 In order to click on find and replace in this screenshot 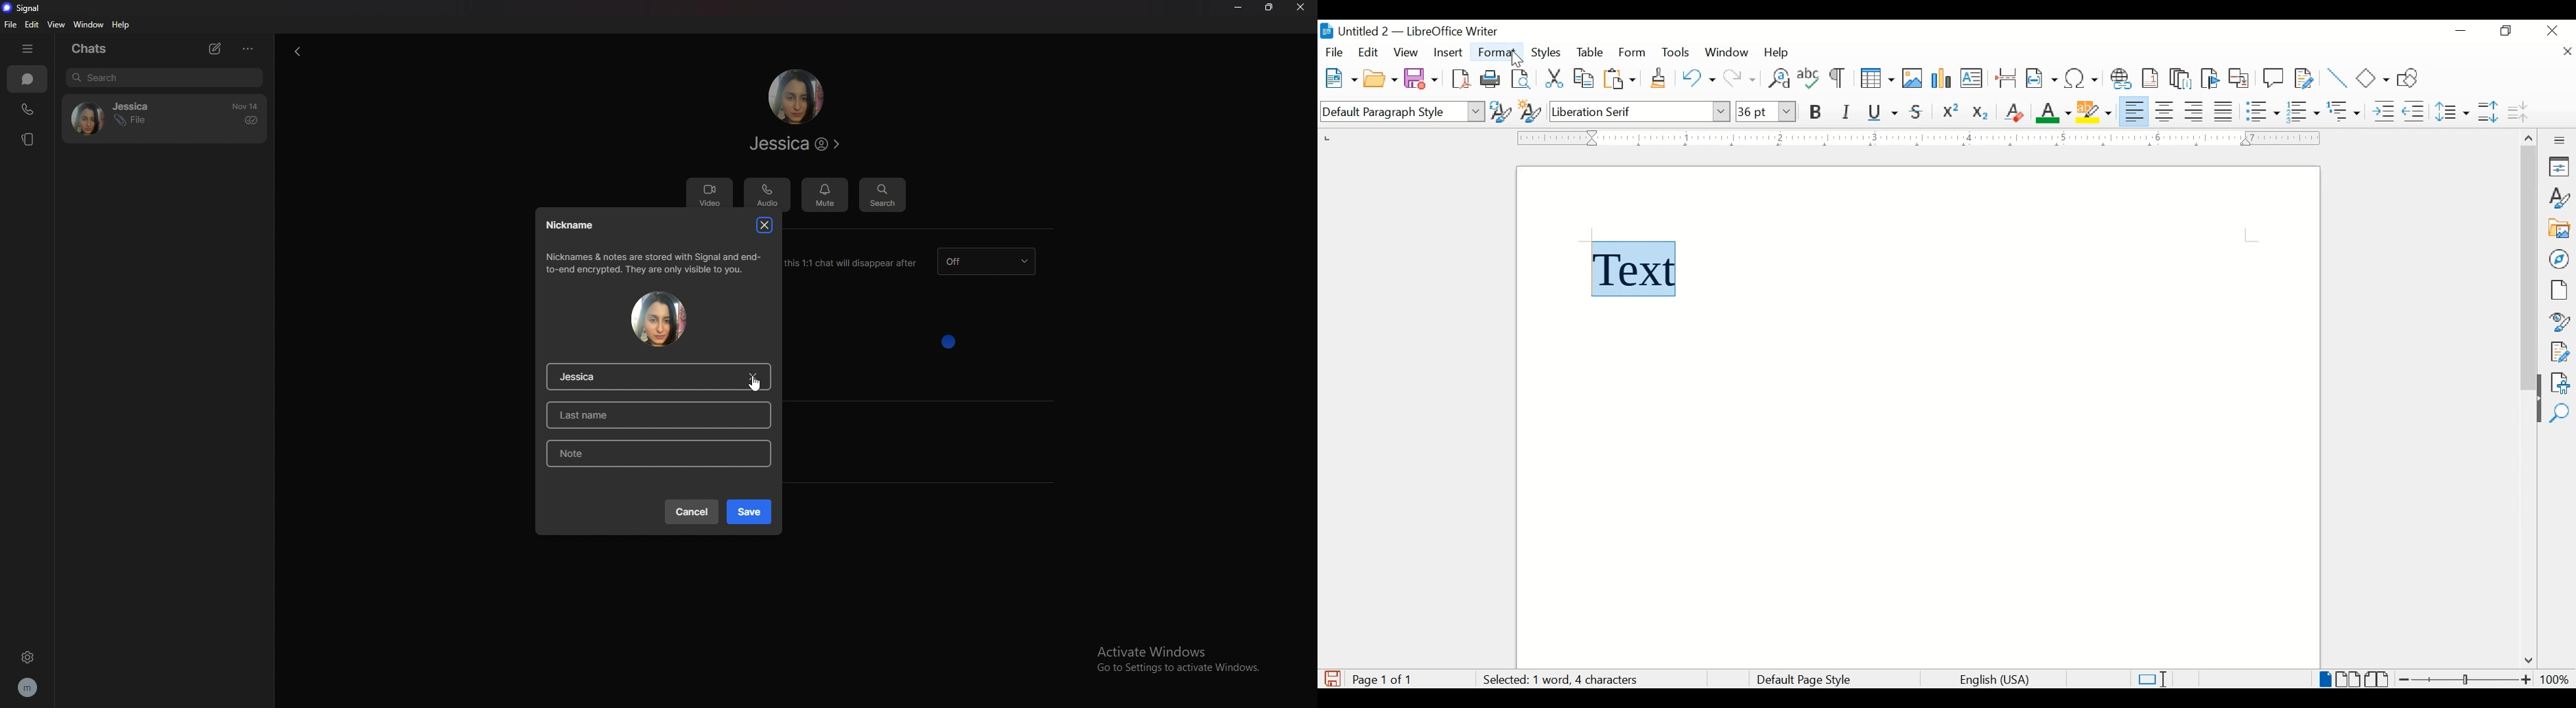, I will do `click(1778, 78)`.